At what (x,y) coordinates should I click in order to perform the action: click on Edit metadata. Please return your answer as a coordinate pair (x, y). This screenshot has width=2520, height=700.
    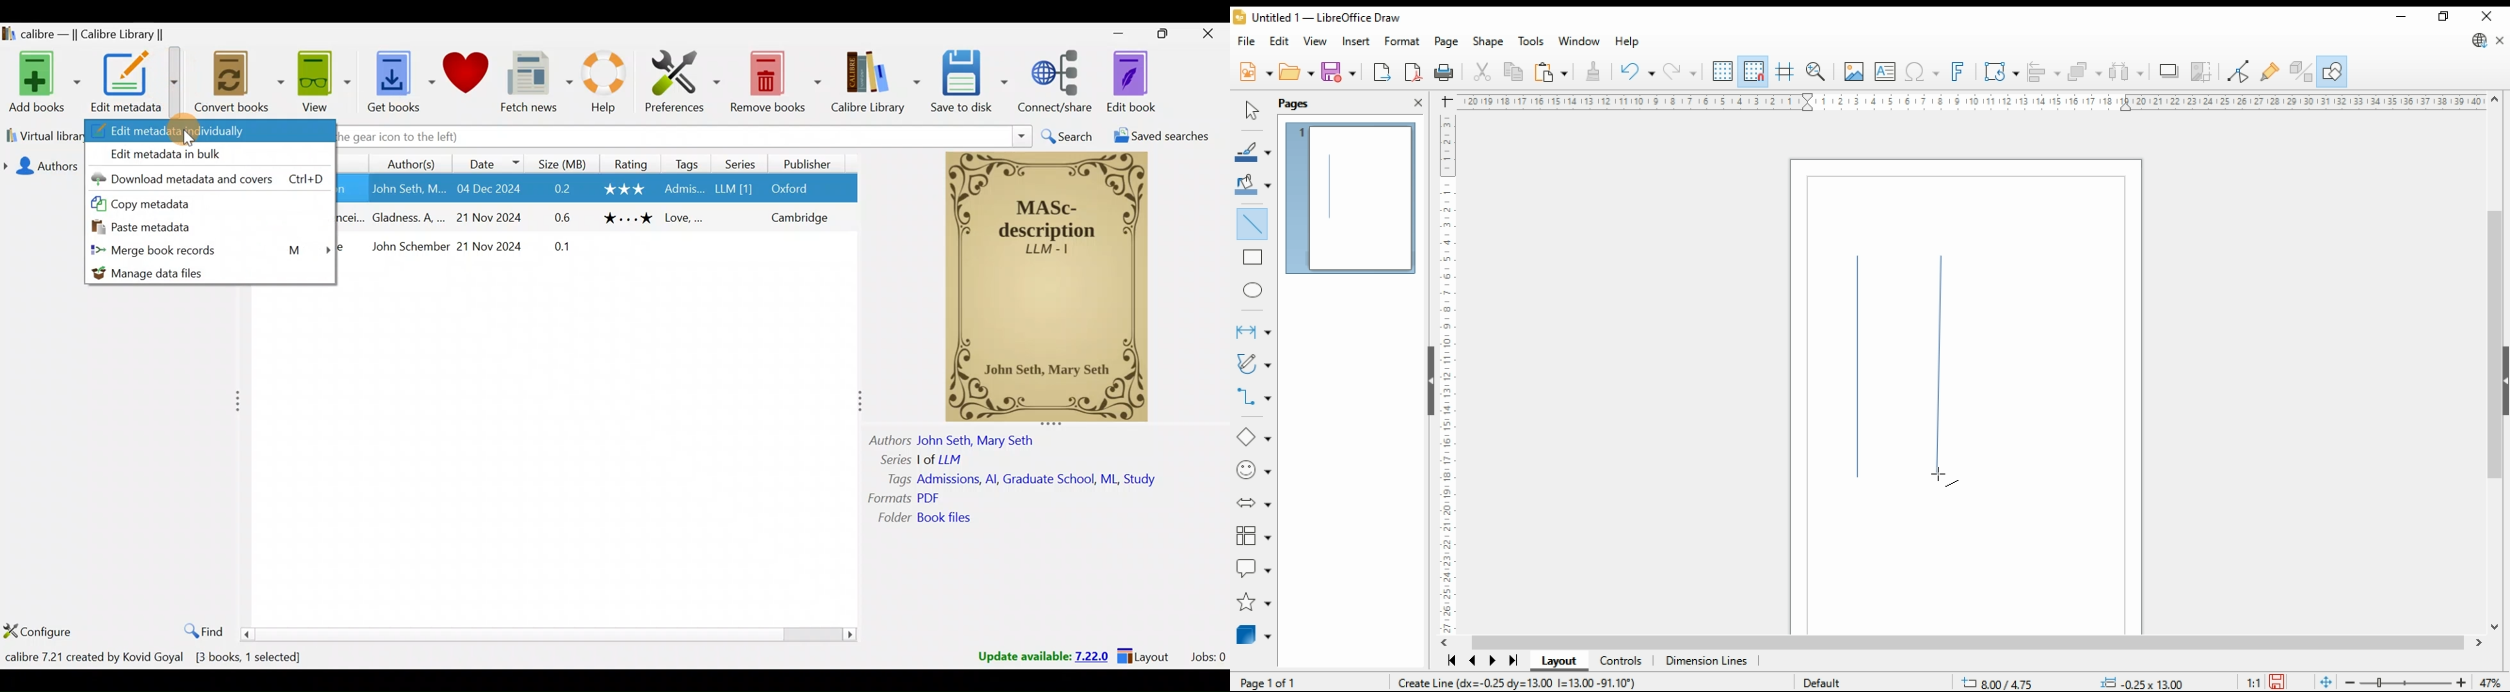
    Looking at the image, I should click on (137, 83).